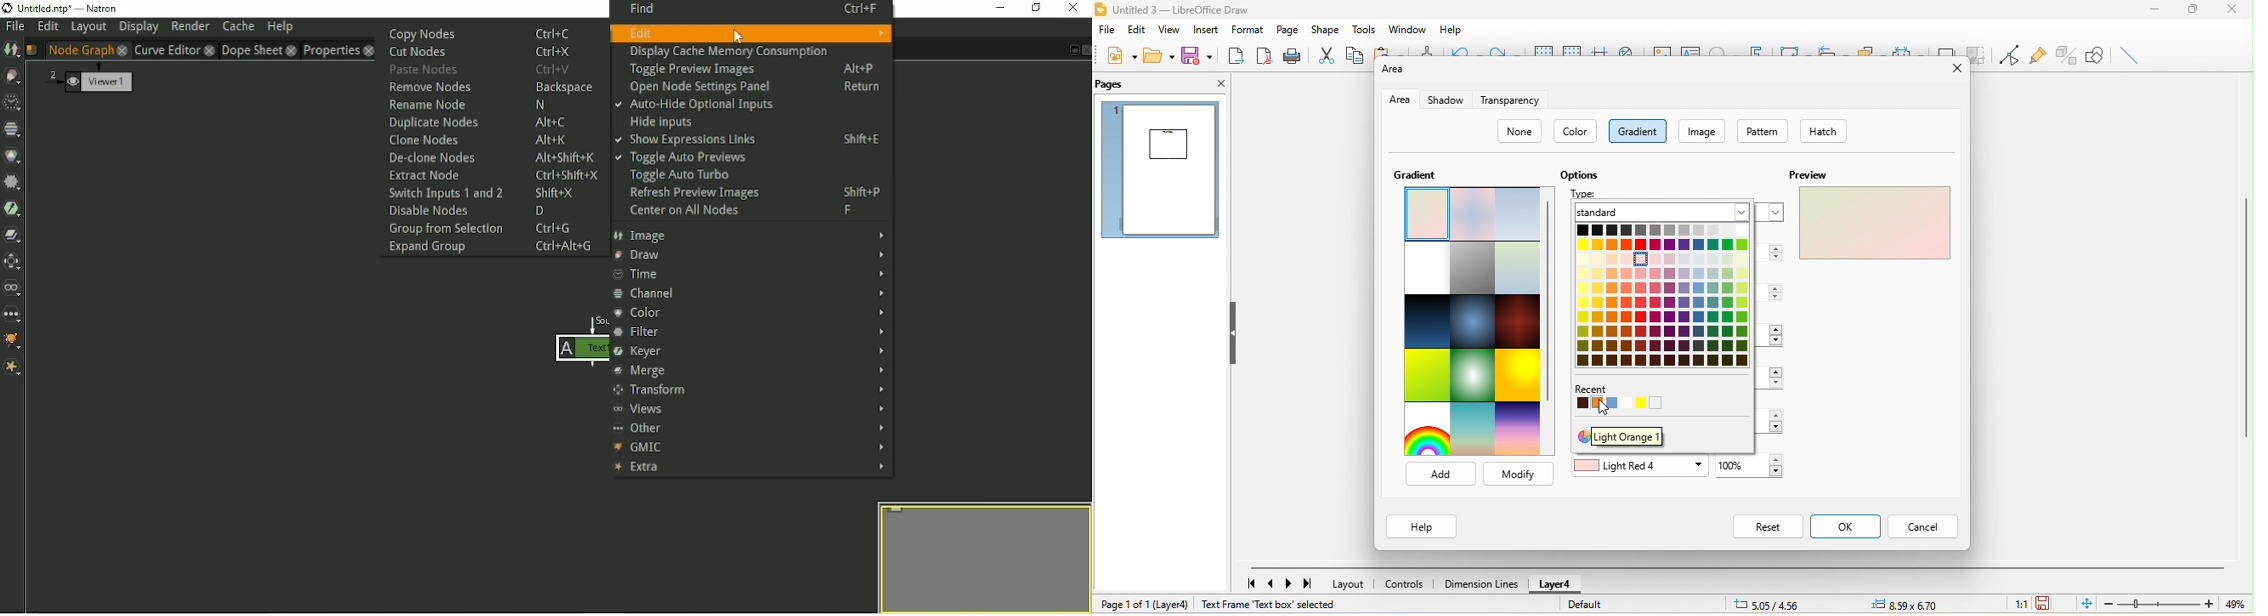 This screenshot has height=616, width=2268. What do you see at coordinates (1475, 321) in the screenshot?
I see `deep ocean` at bounding box center [1475, 321].